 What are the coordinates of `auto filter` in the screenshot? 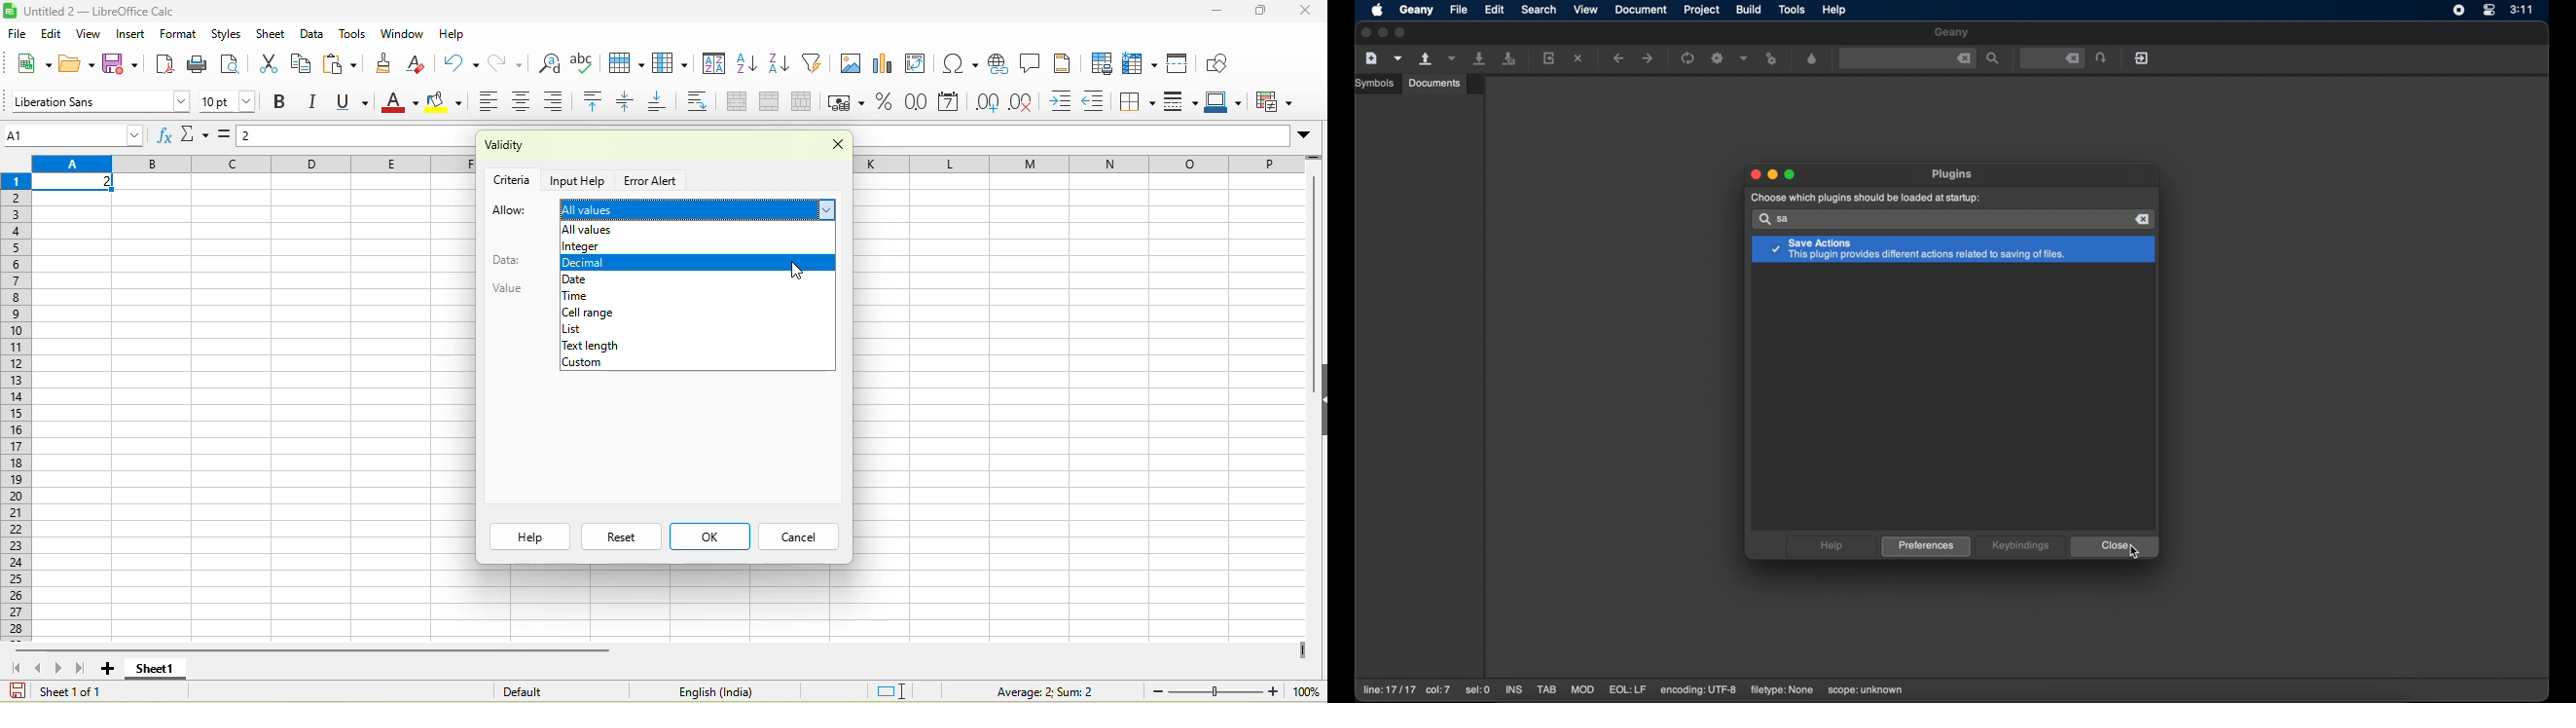 It's located at (816, 62).